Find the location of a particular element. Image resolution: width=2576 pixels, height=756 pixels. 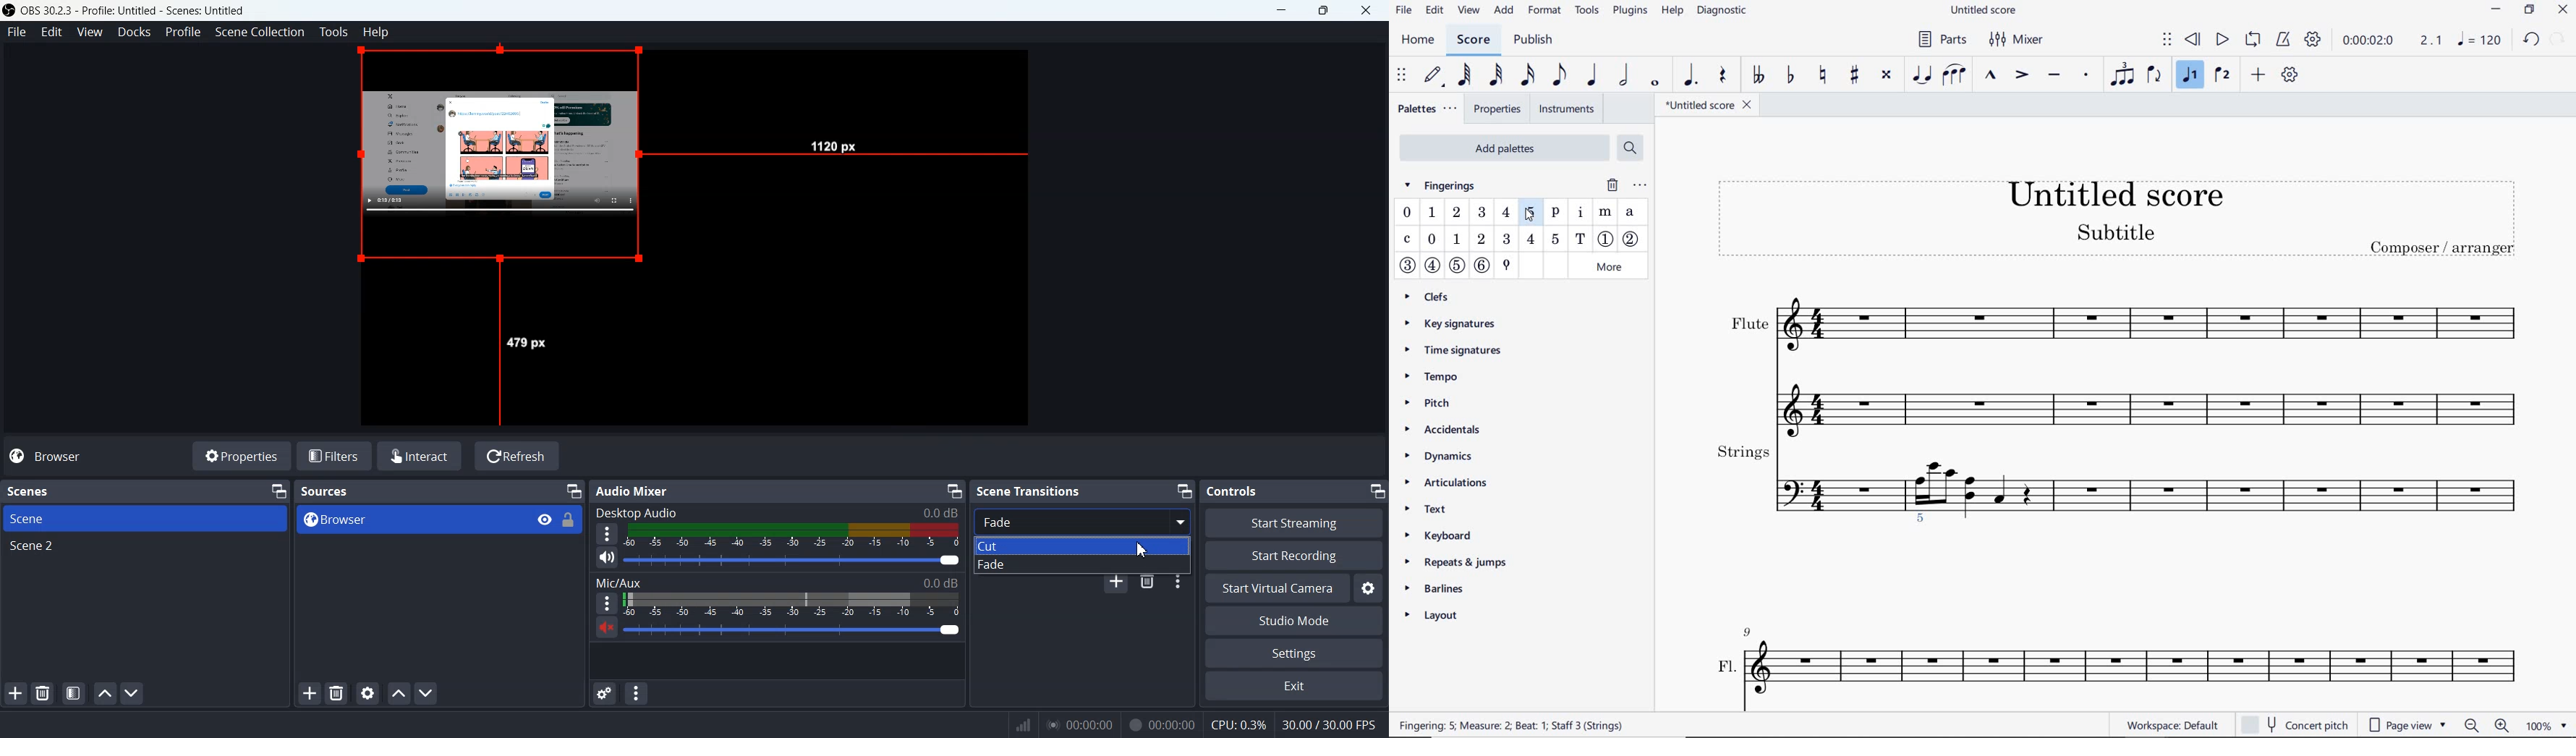

Add source is located at coordinates (307, 693).